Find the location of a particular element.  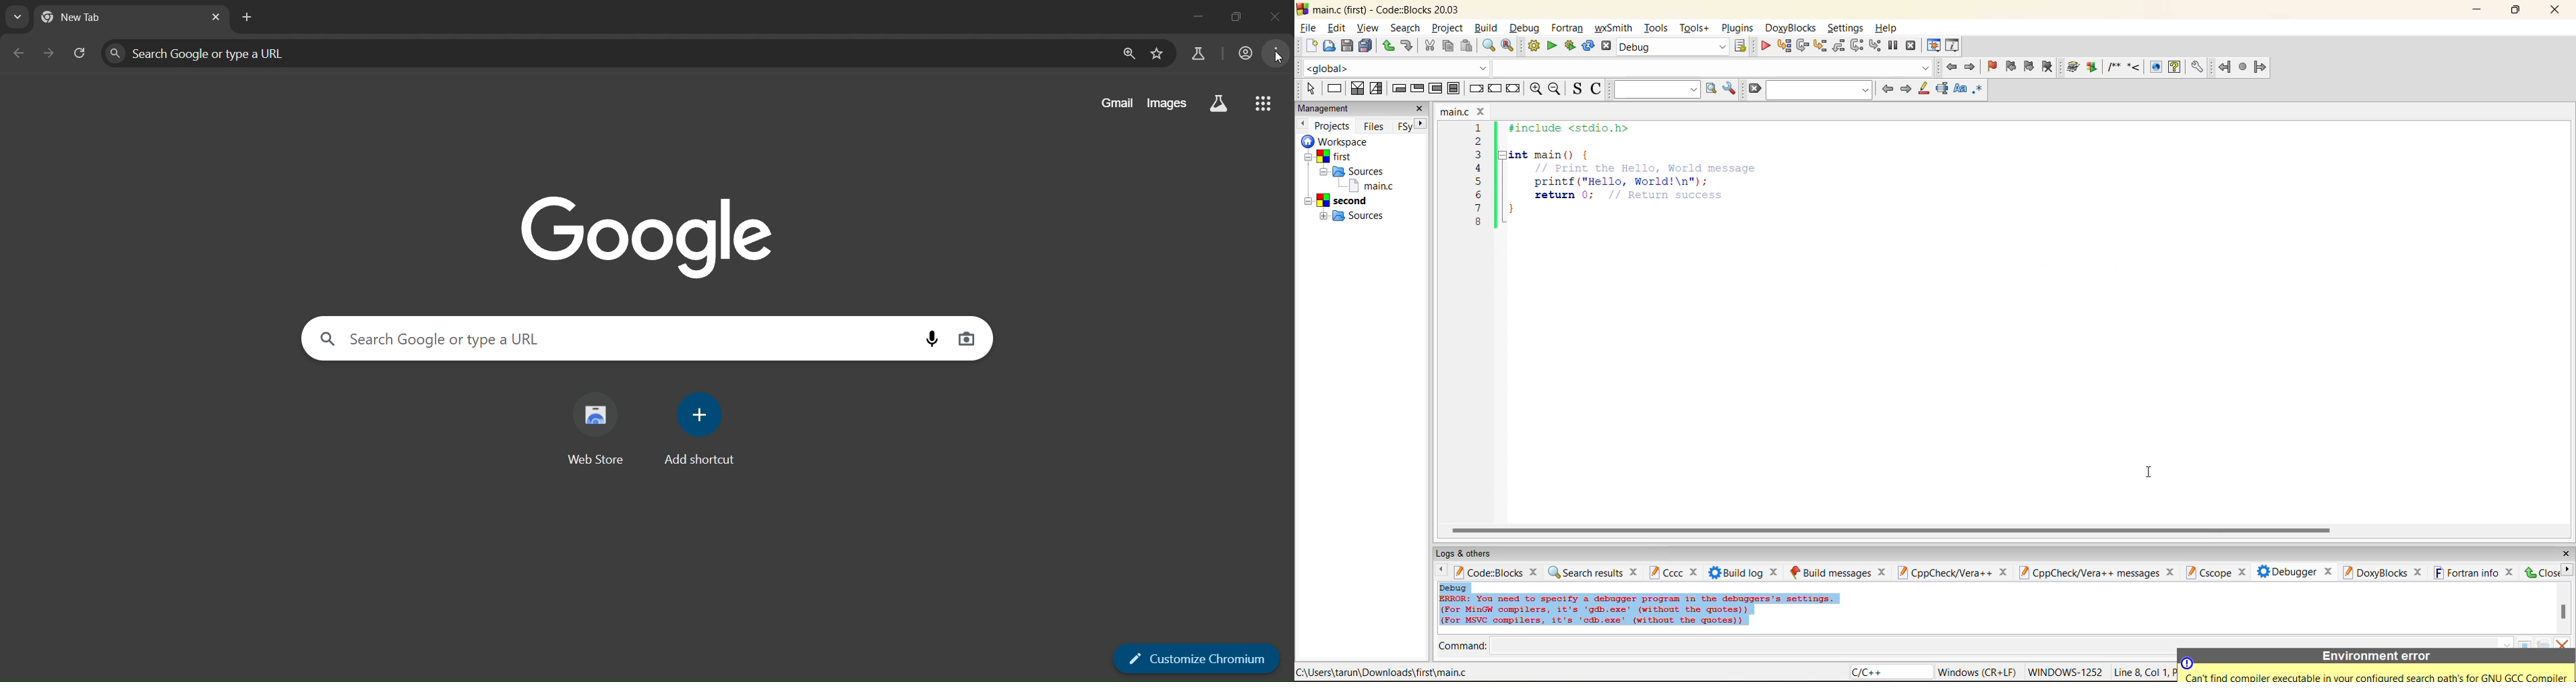

file name is located at coordinates (1456, 111).